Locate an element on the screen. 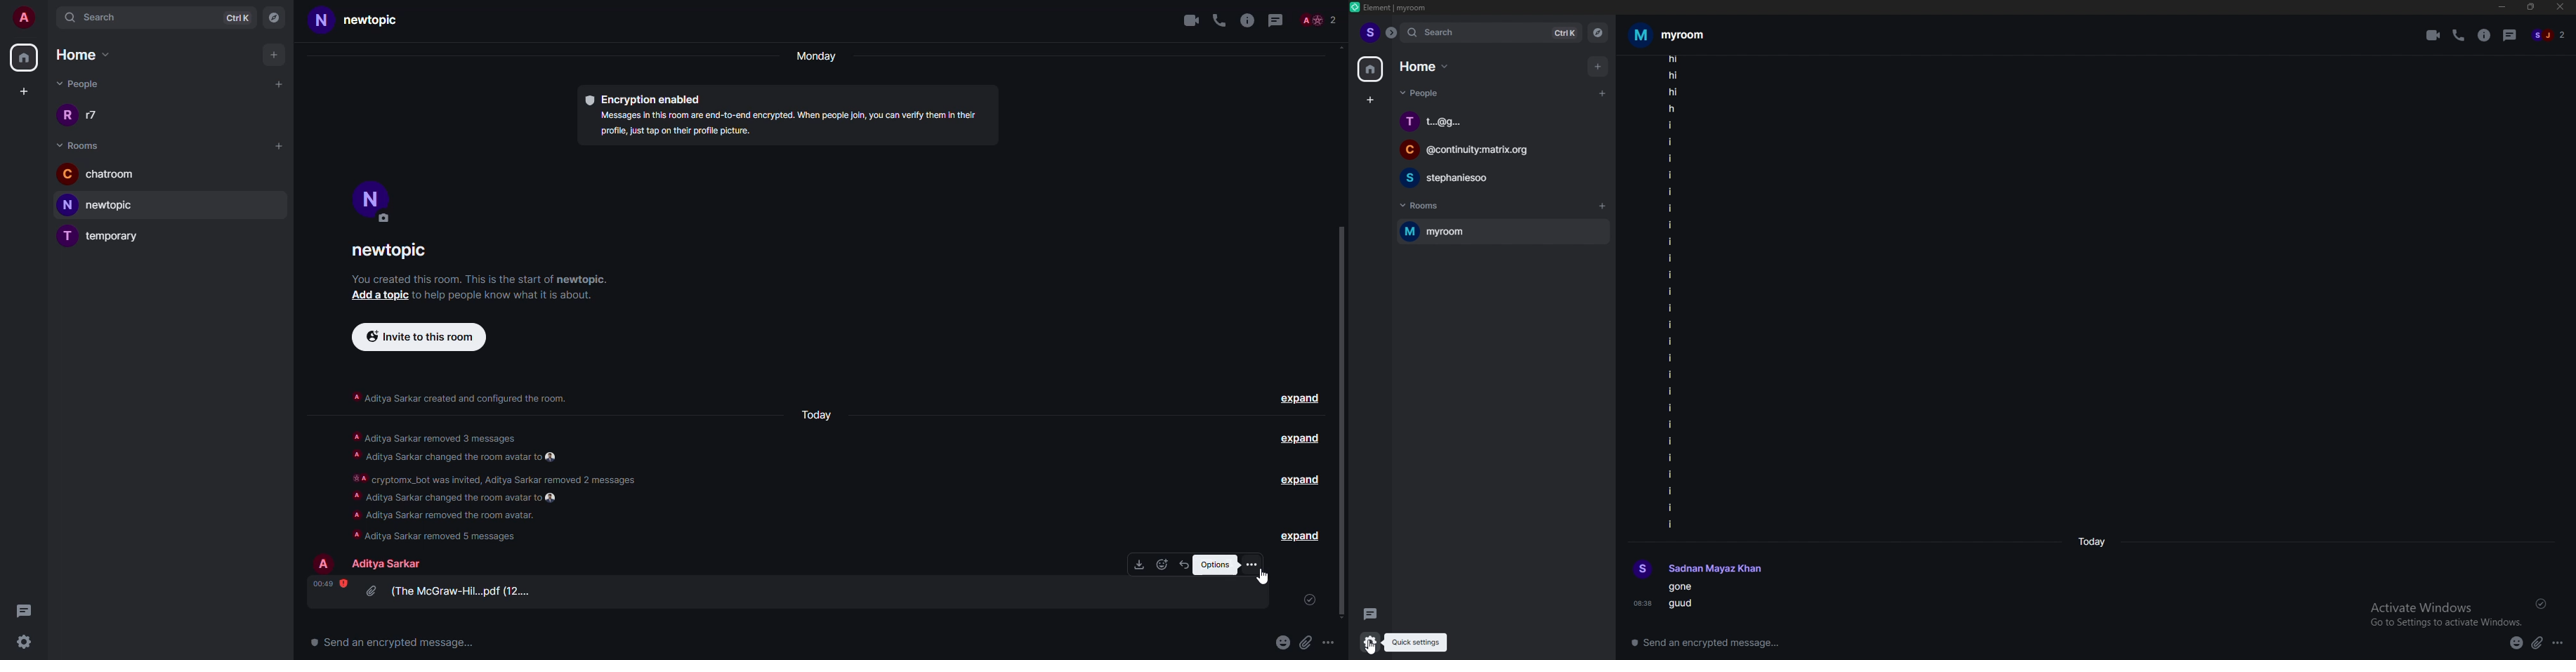  send an encrypted message is located at coordinates (394, 644).